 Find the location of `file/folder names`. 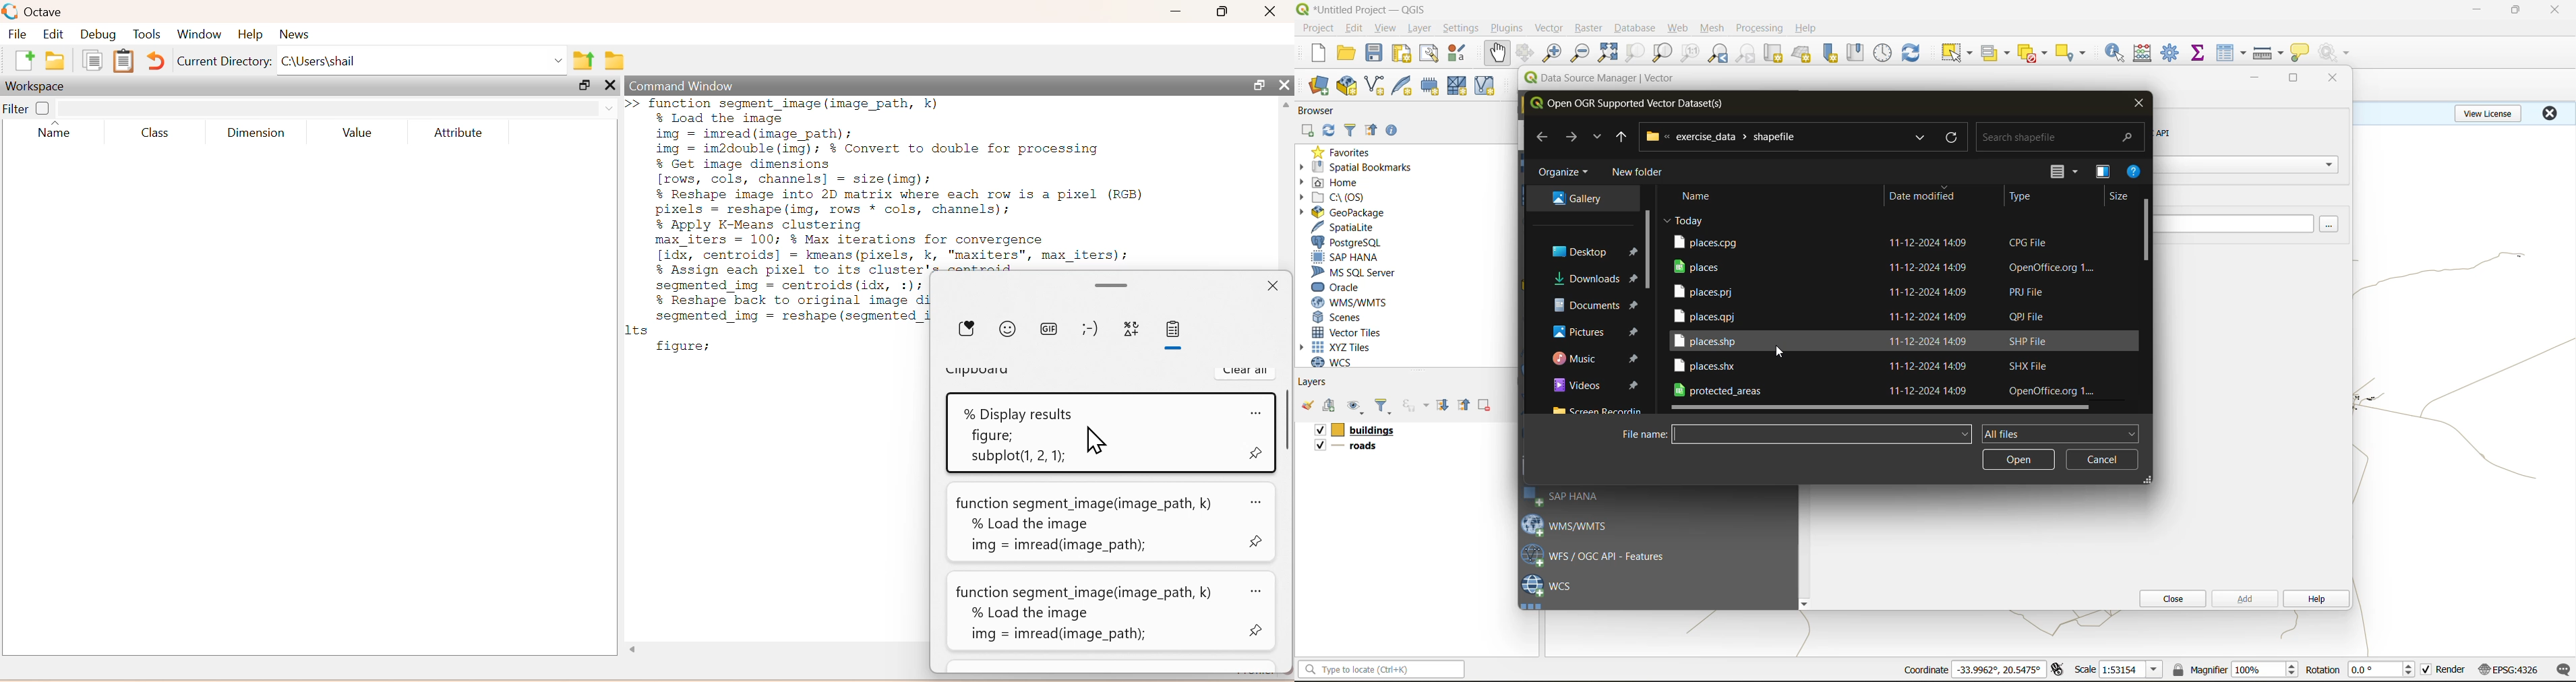

file/folder names is located at coordinates (1890, 266).